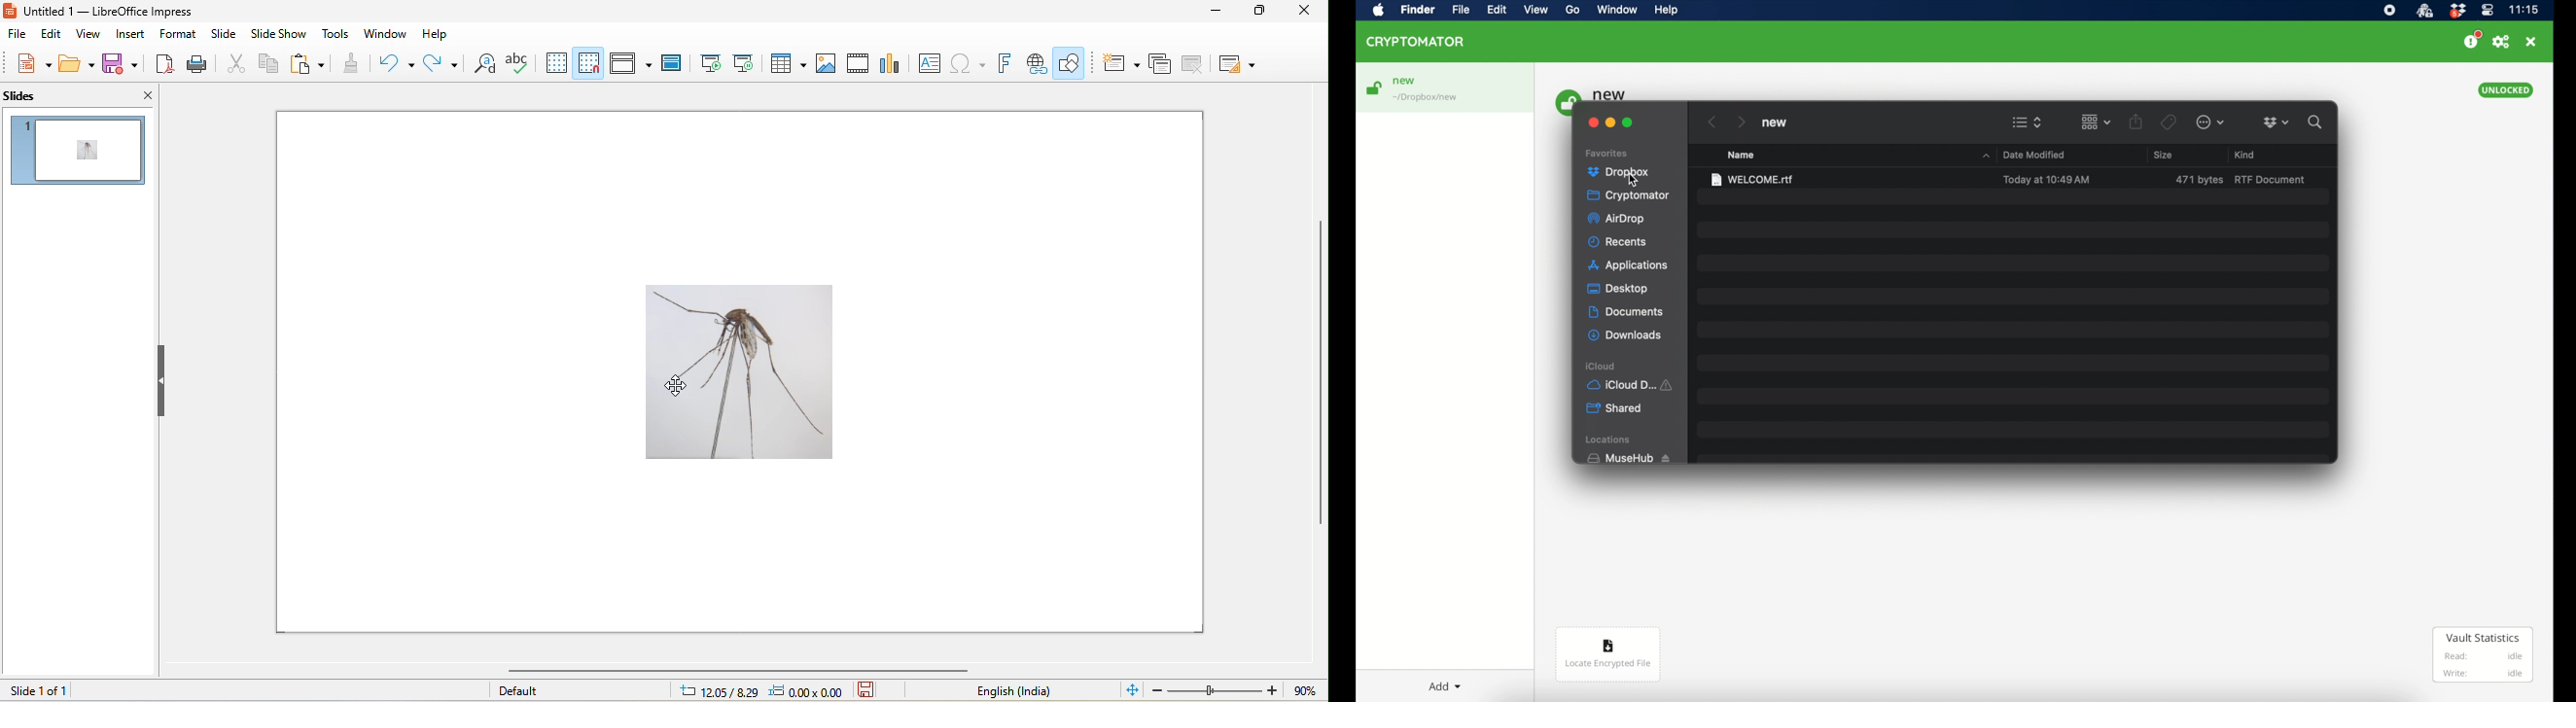 This screenshot has height=728, width=2576. What do you see at coordinates (345, 64) in the screenshot?
I see `clone` at bounding box center [345, 64].